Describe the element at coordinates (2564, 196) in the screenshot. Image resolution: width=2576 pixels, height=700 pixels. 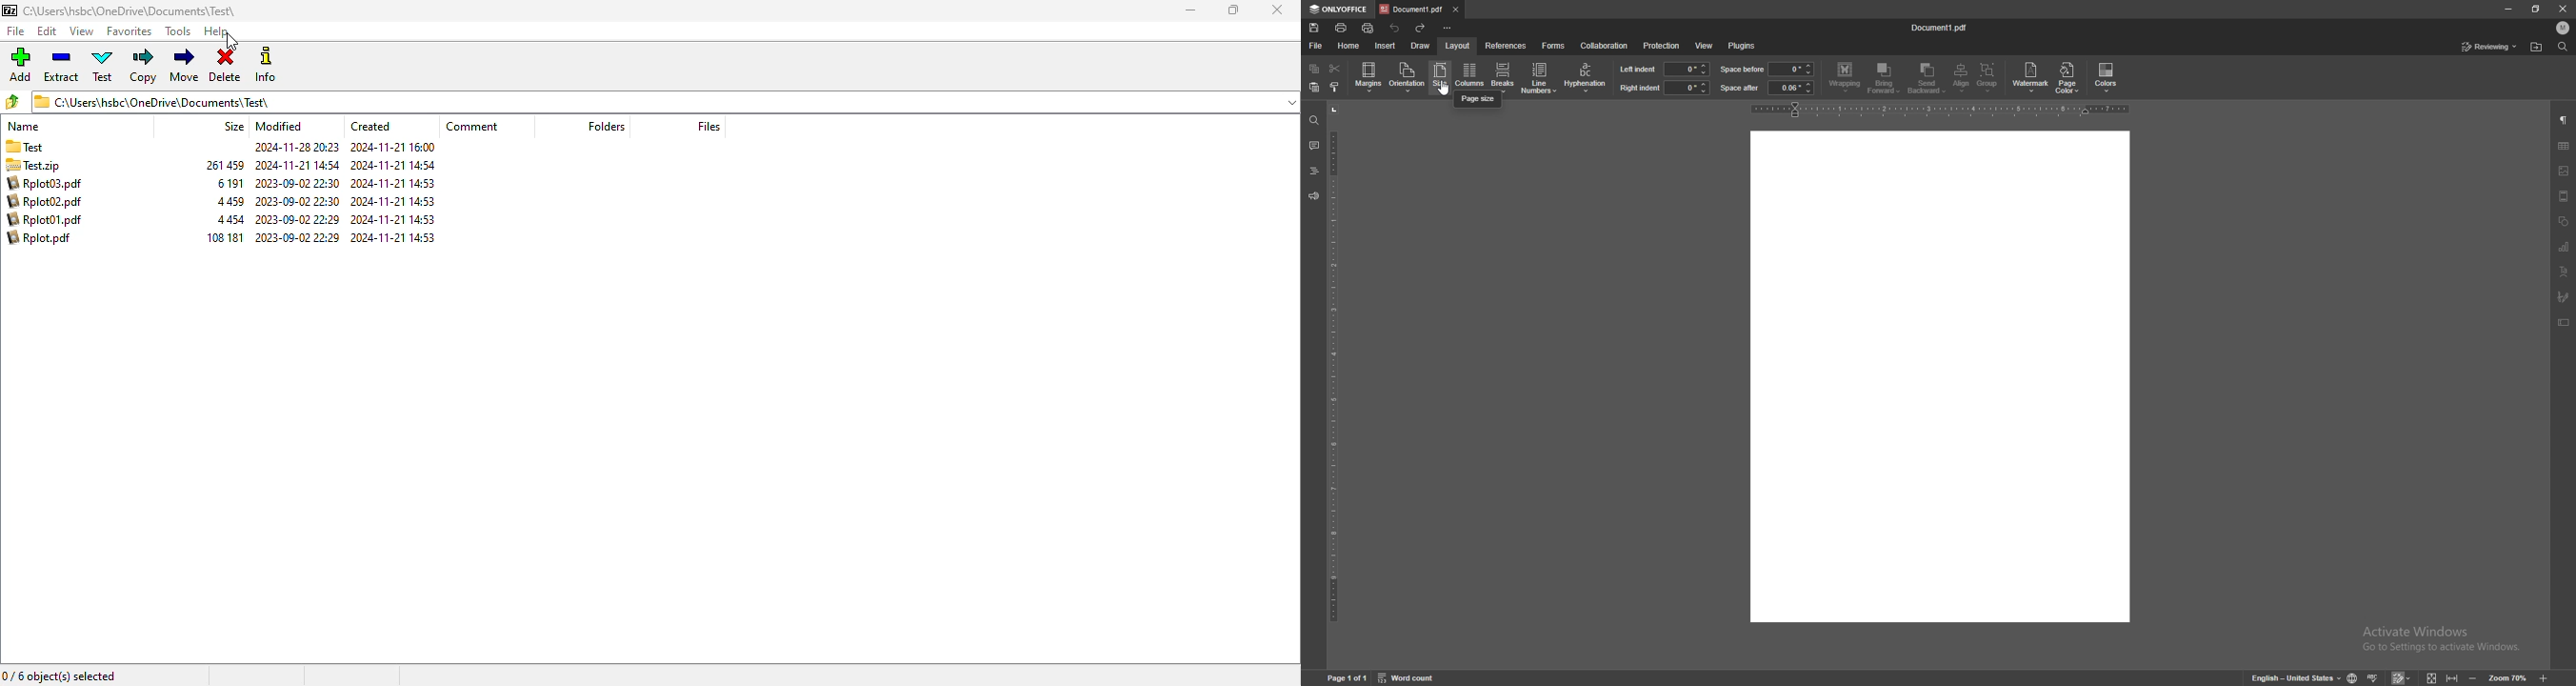
I see `header and footer` at that location.